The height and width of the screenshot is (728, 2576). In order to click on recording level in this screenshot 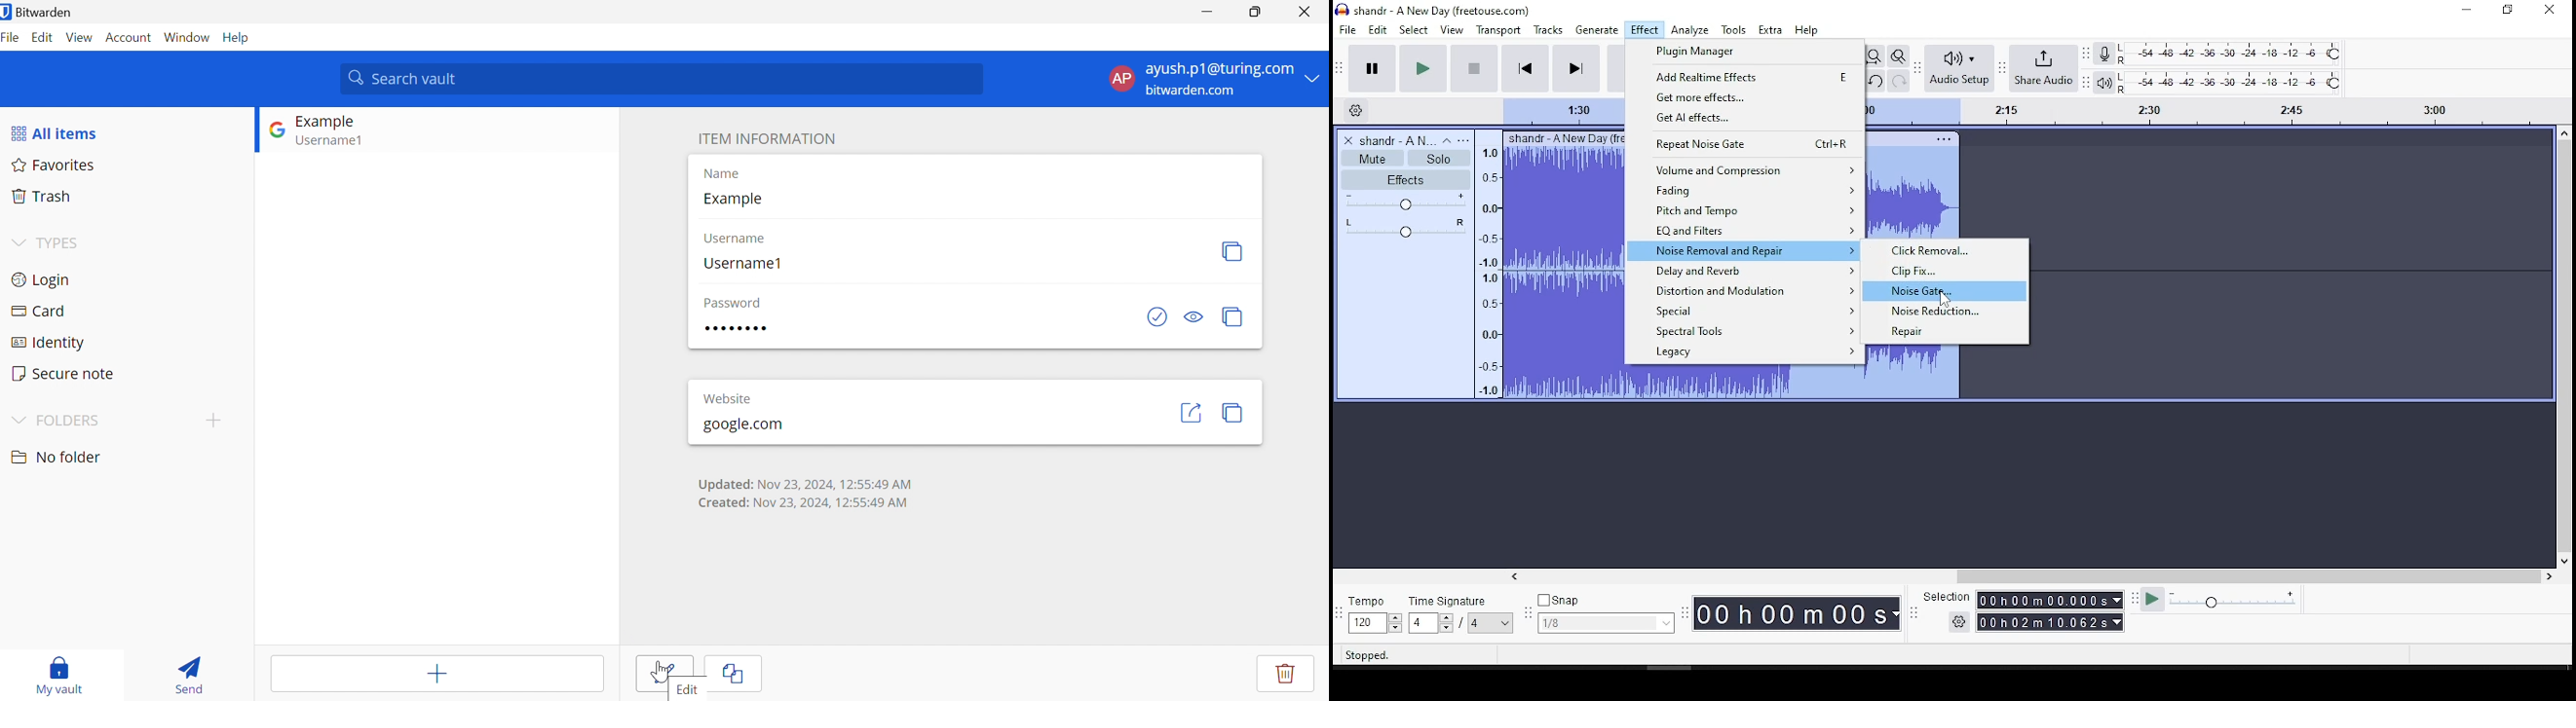, I will do `click(2231, 54)`.